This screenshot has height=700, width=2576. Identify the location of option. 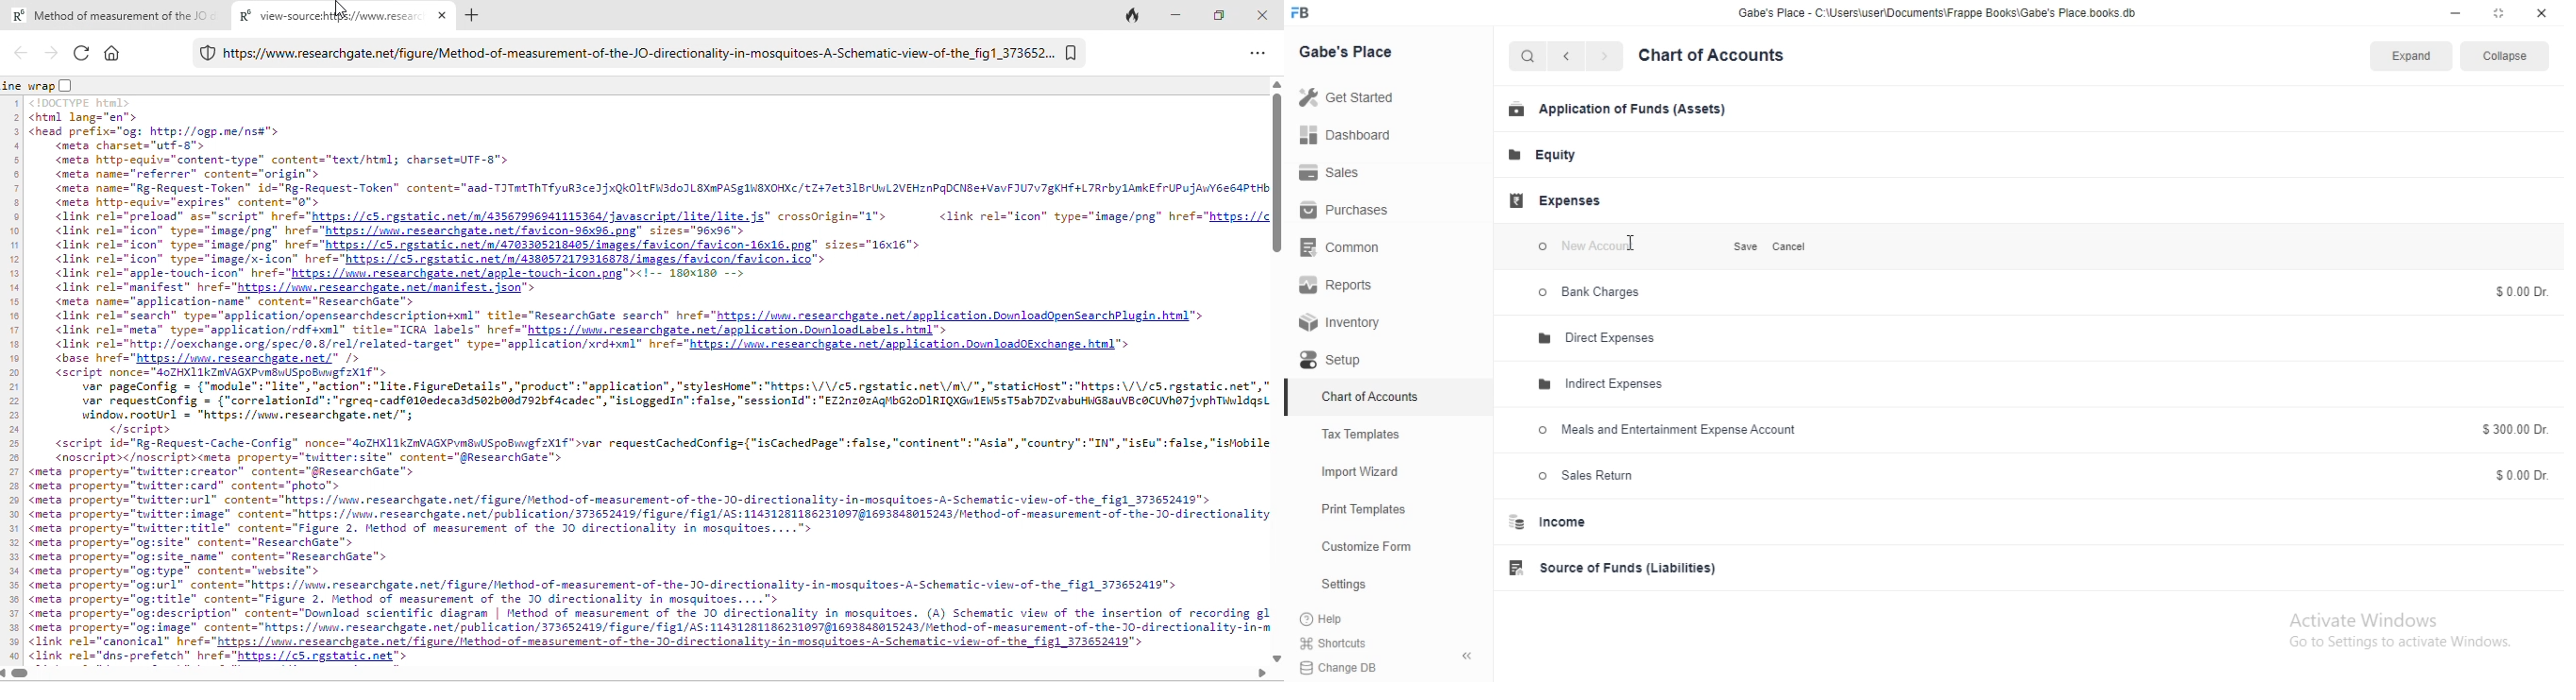
(1261, 54).